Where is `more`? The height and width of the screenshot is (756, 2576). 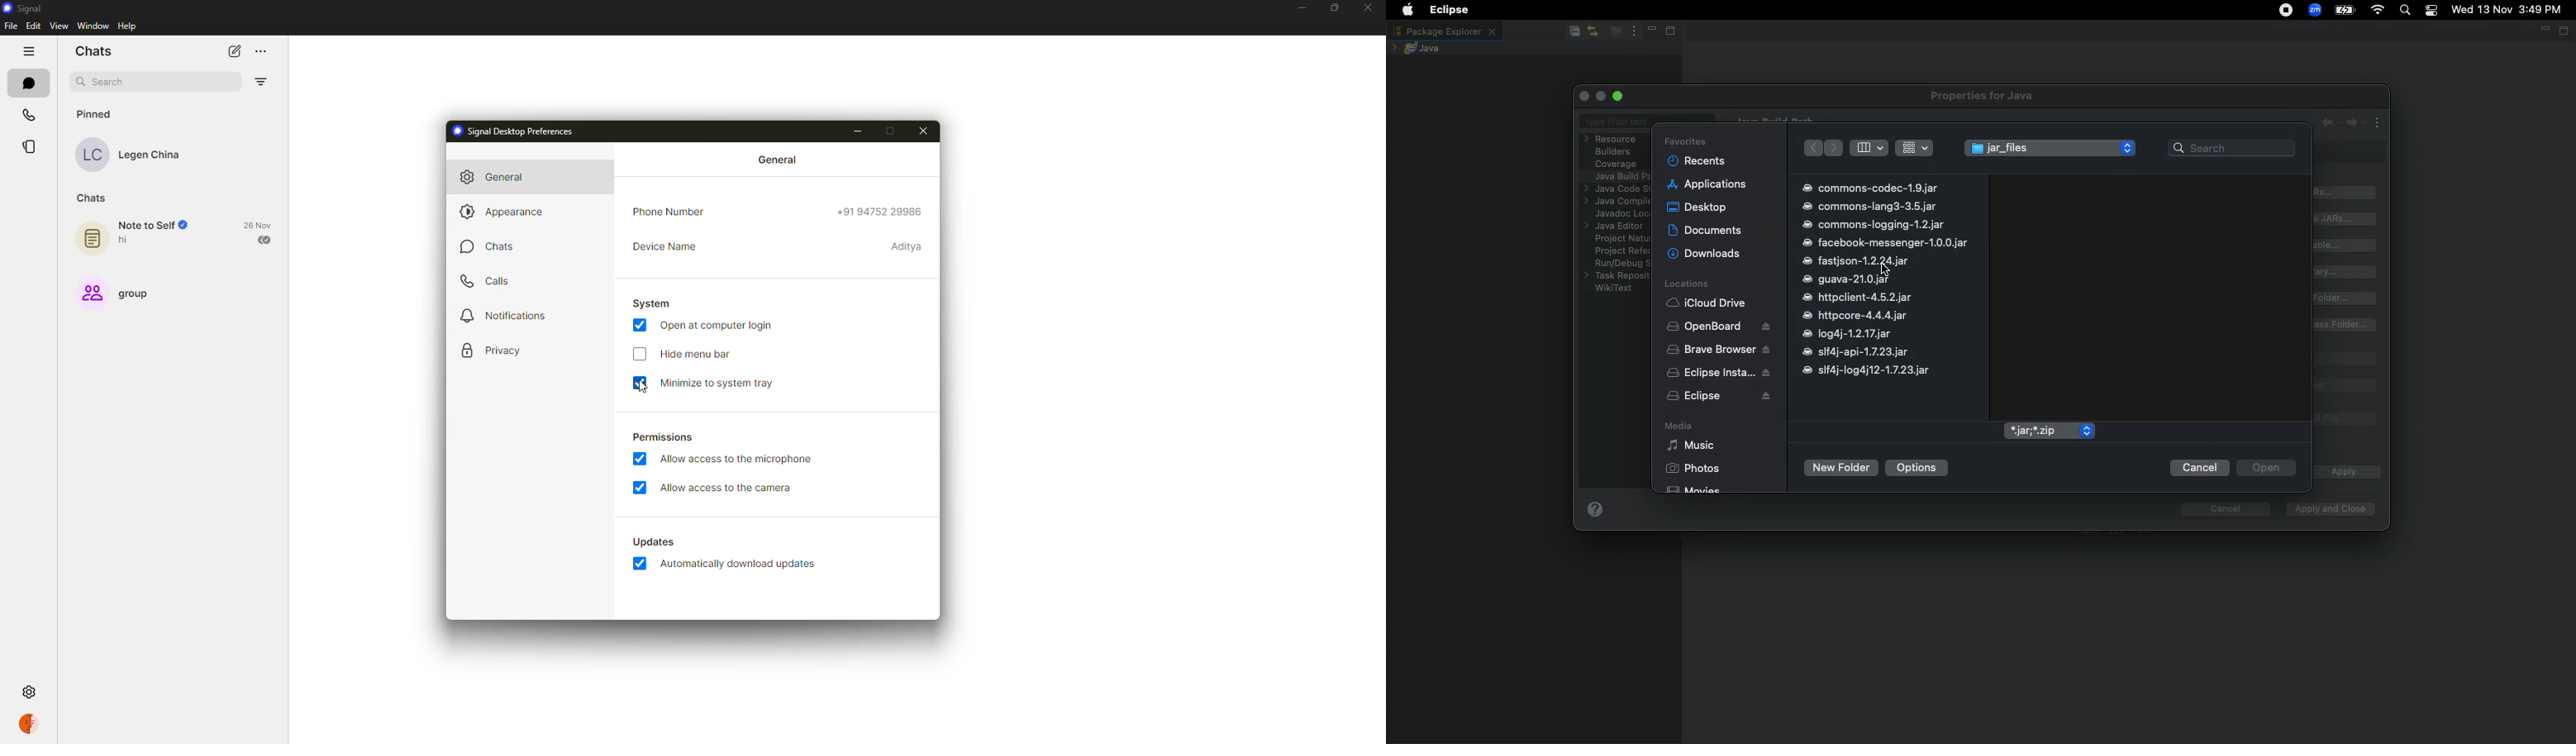 more is located at coordinates (261, 49).